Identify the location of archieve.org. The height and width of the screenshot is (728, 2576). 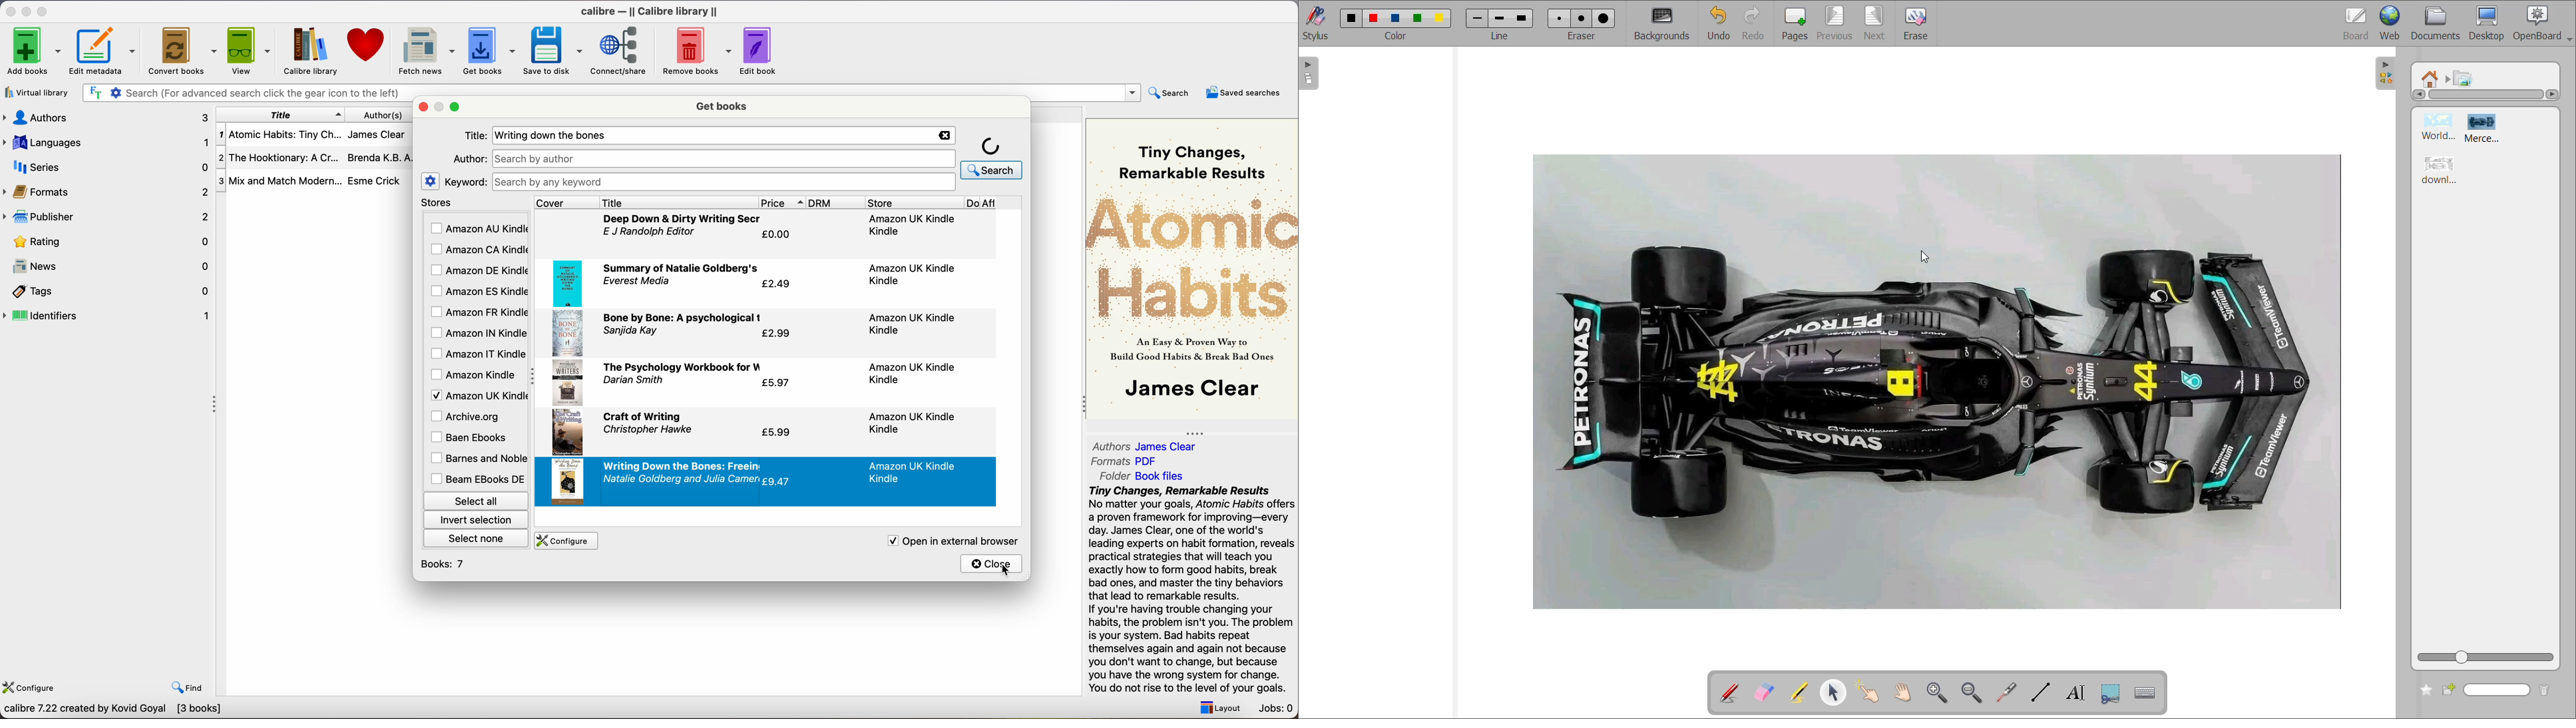
(467, 416).